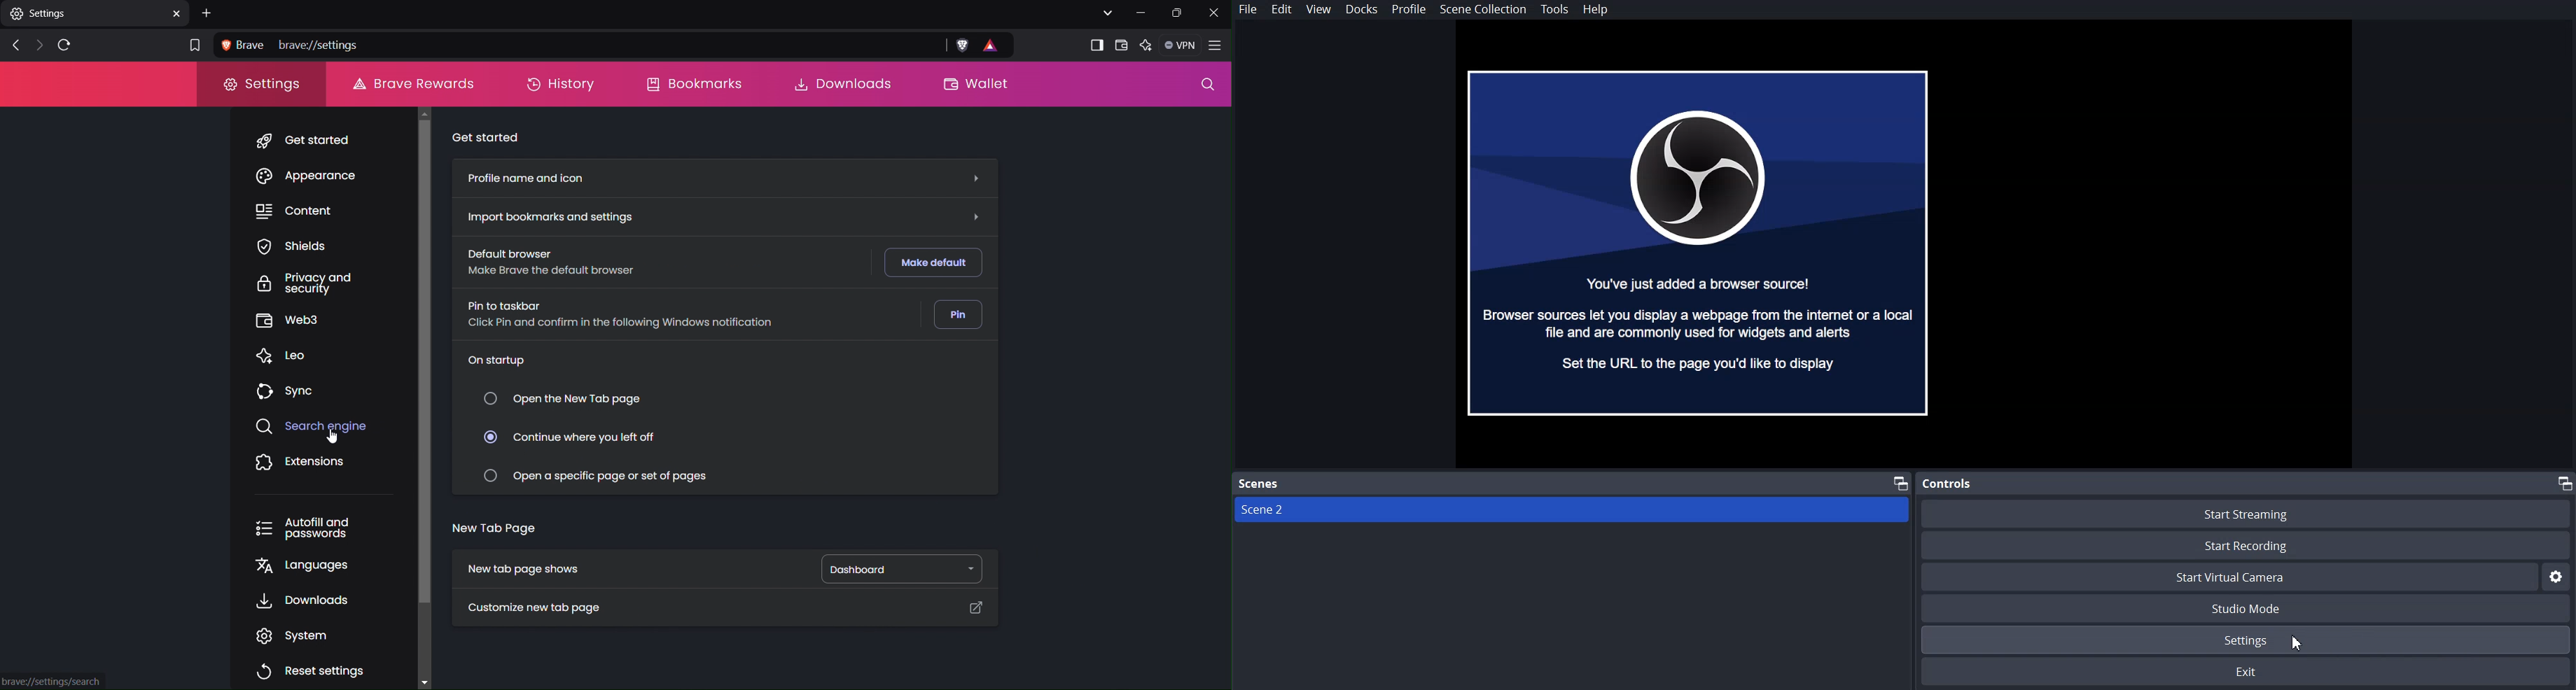 The width and height of the screenshot is (2576, 700). Describe the element at coordinates (2245, 545) in the screenshot. I see `Start Recording` at that location.